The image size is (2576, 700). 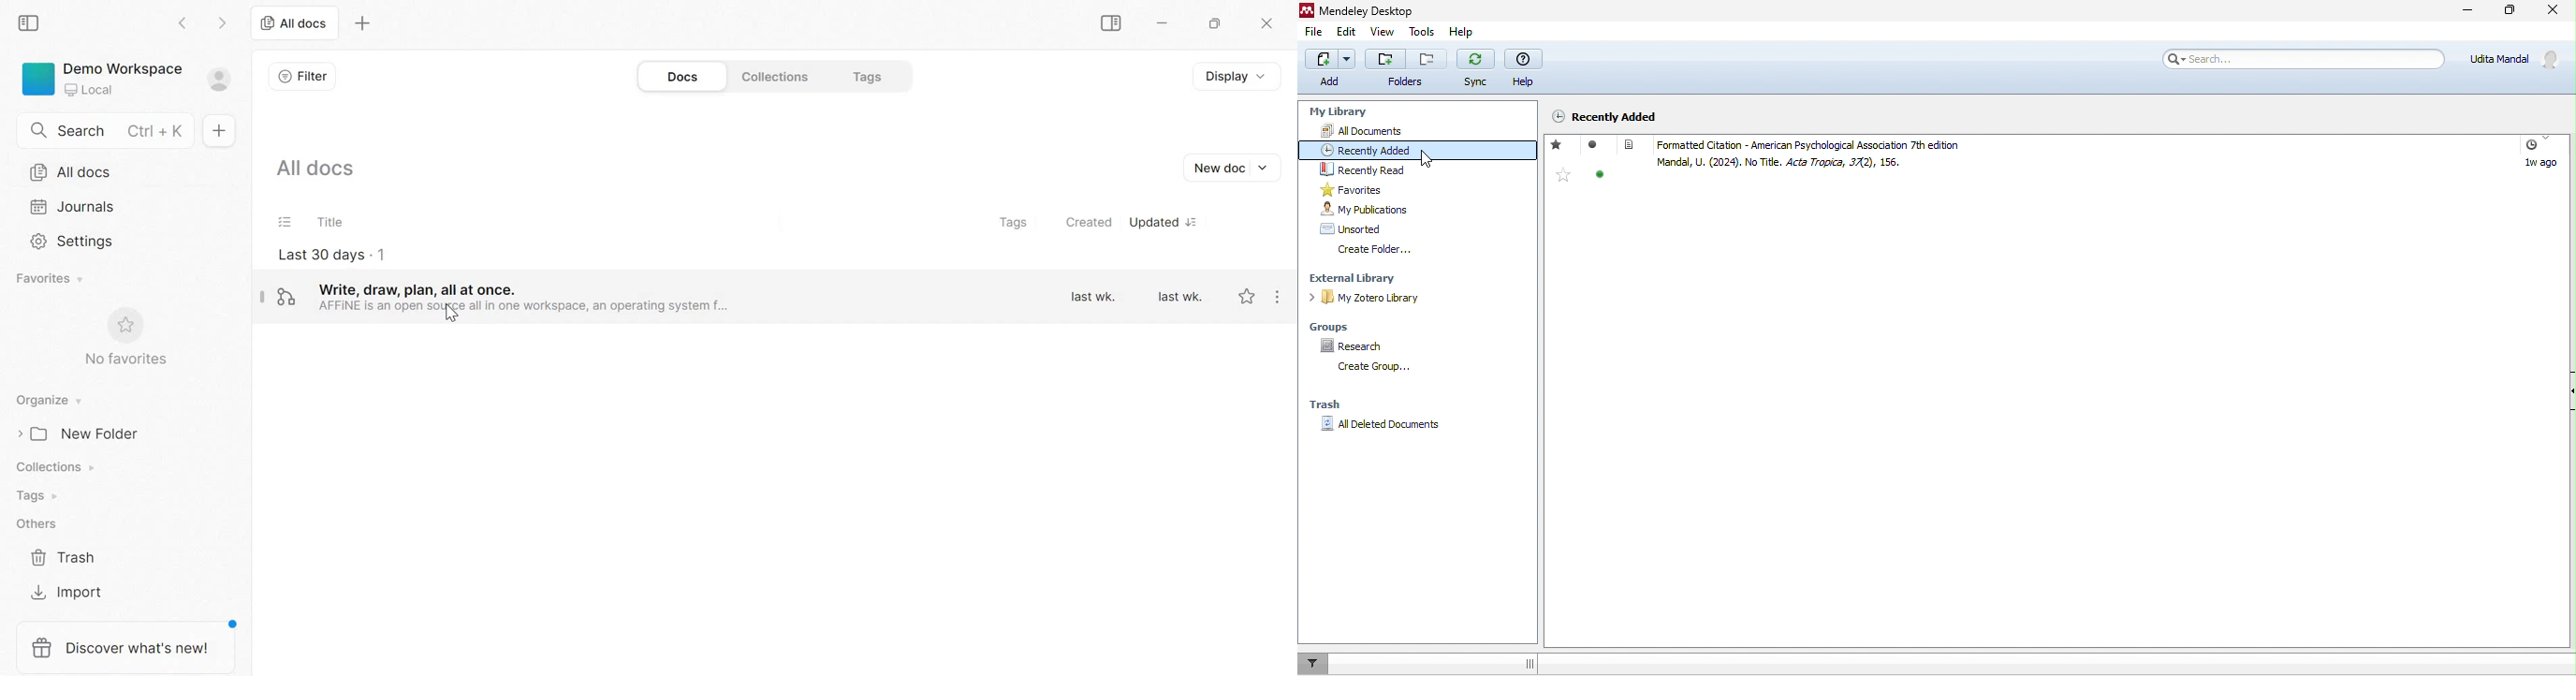 I want to click on Docs, so click(x=685, y=76).